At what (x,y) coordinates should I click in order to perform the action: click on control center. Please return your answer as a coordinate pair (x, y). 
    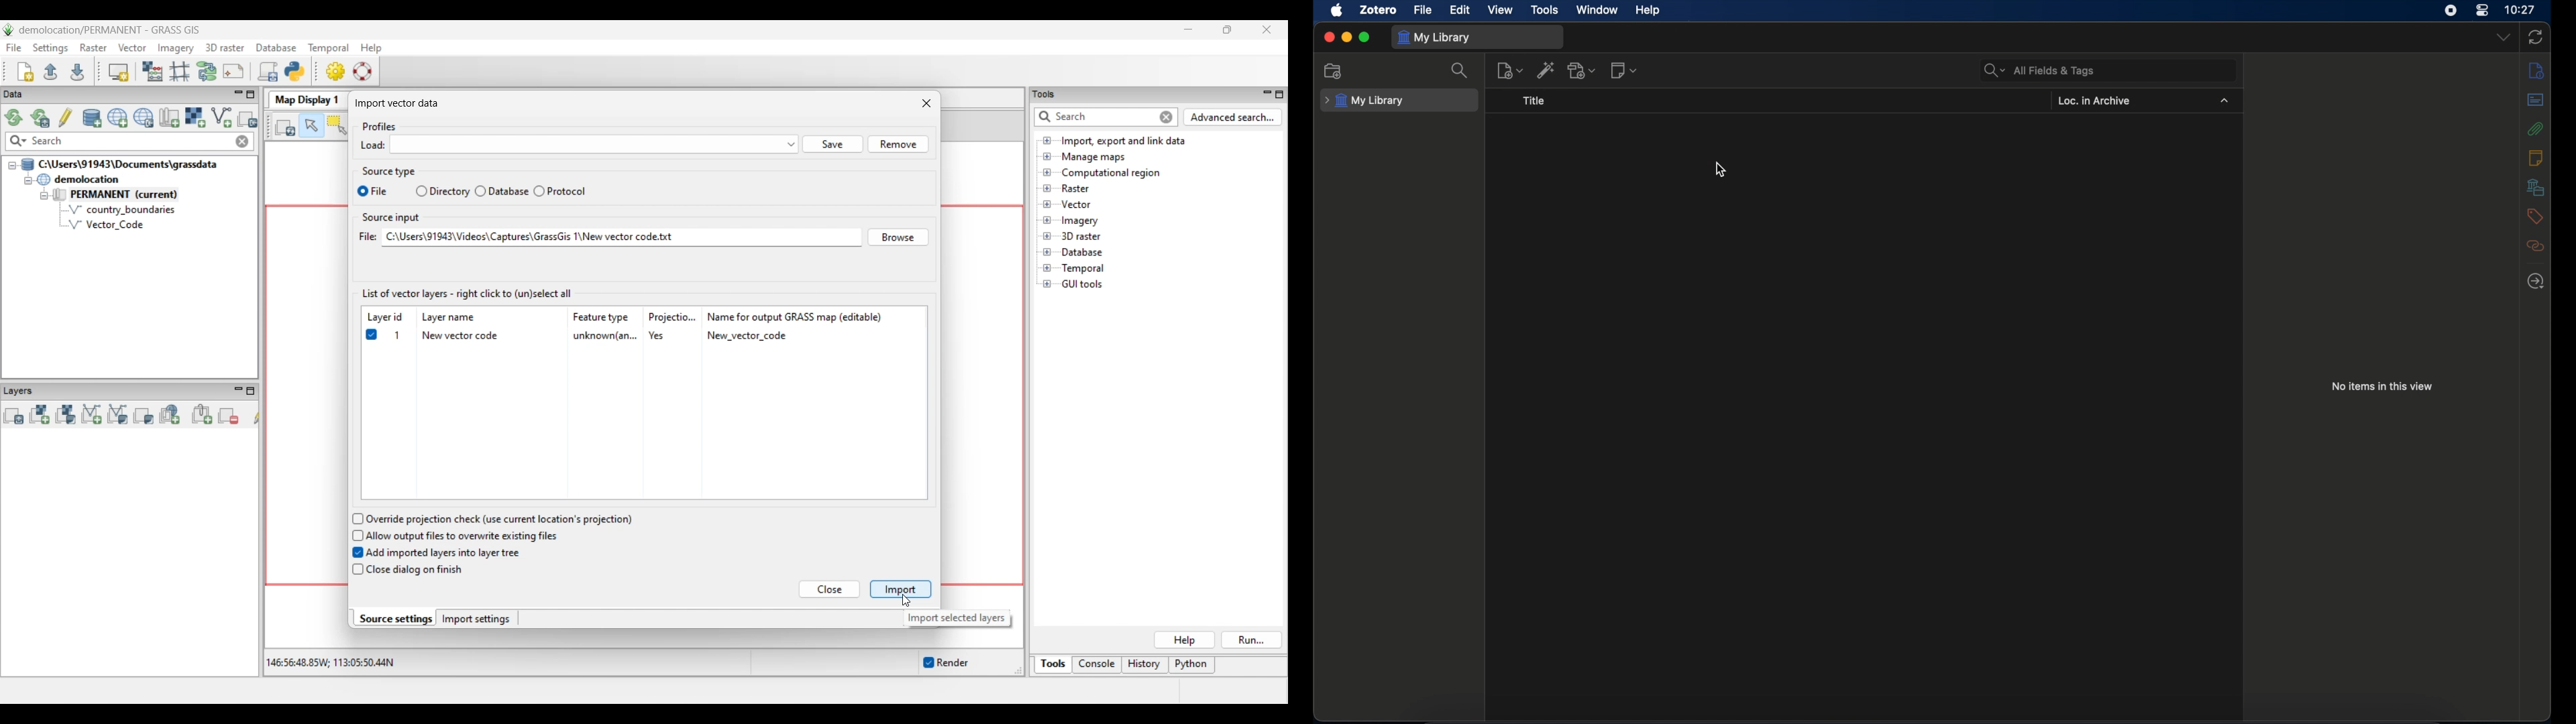
    Looking at the image, I should click on (2482, 11).